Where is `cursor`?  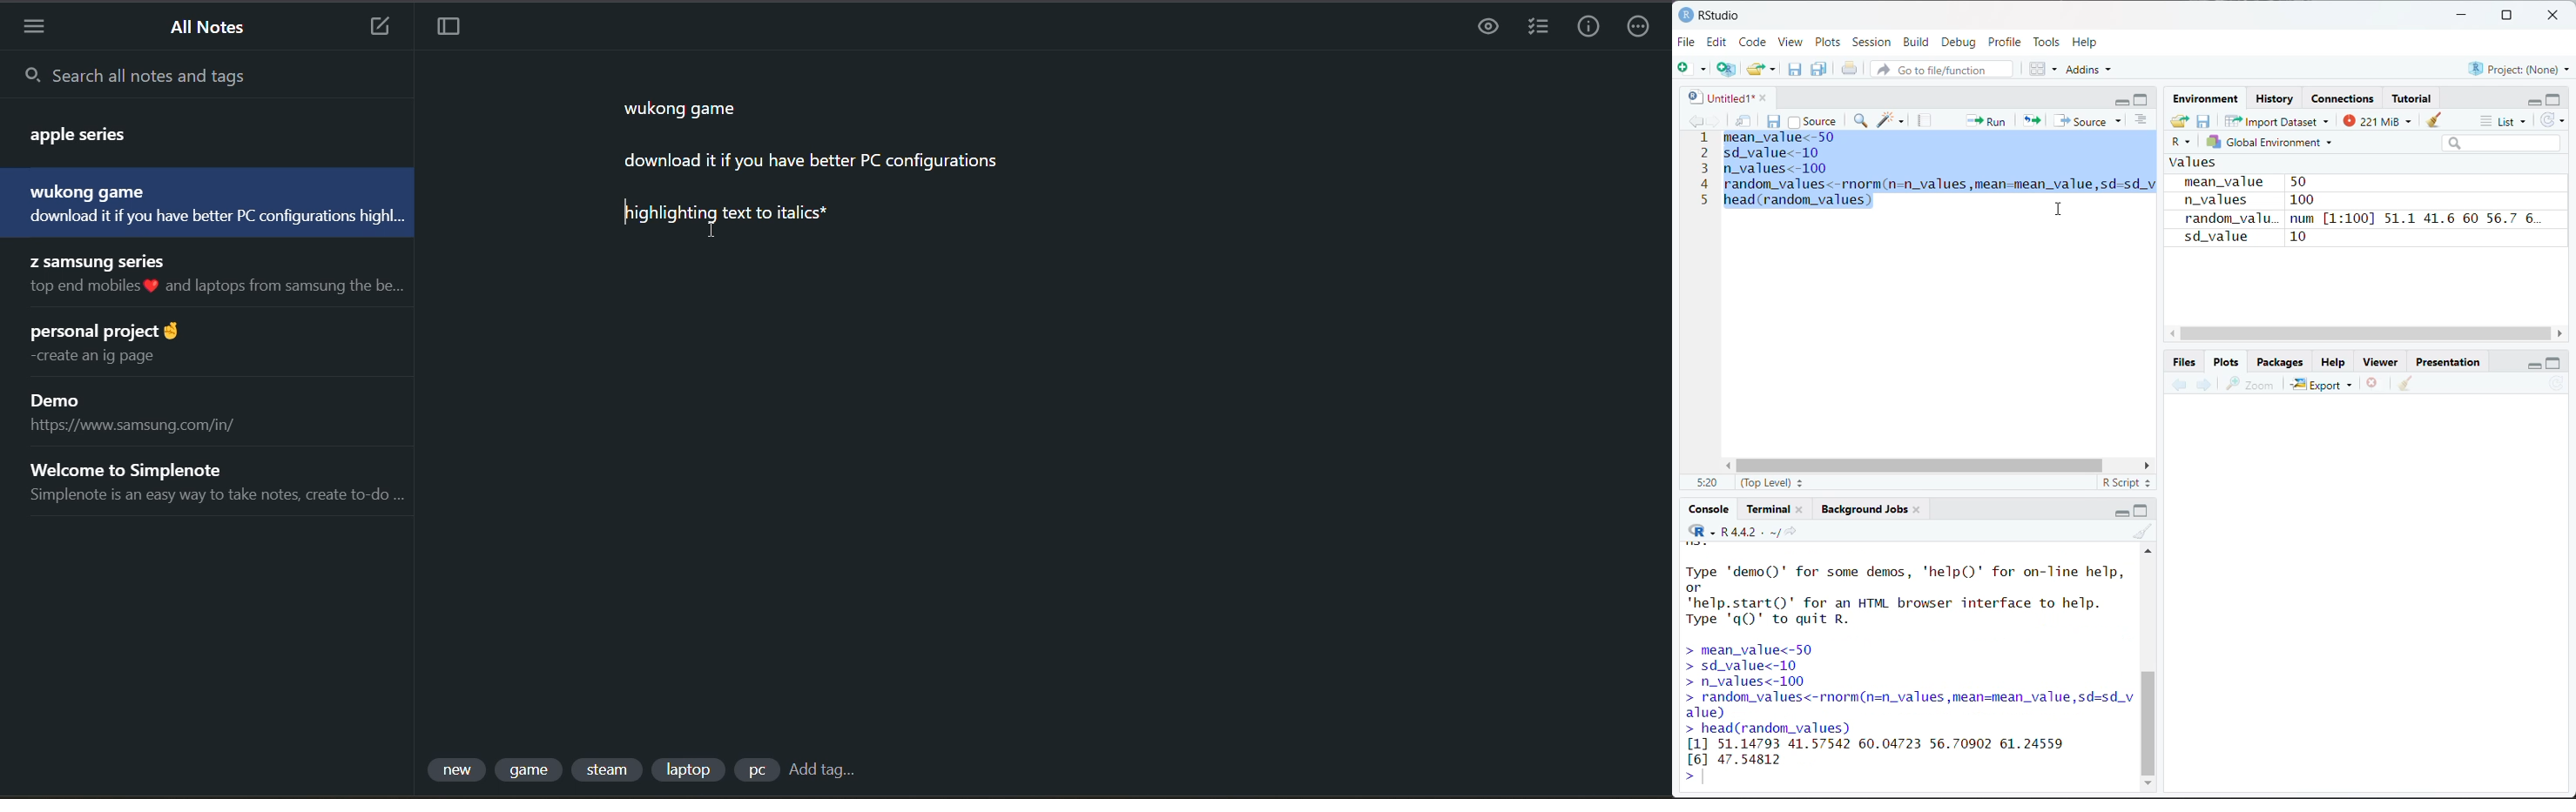
cursor is located at coordinates (2060, 207).